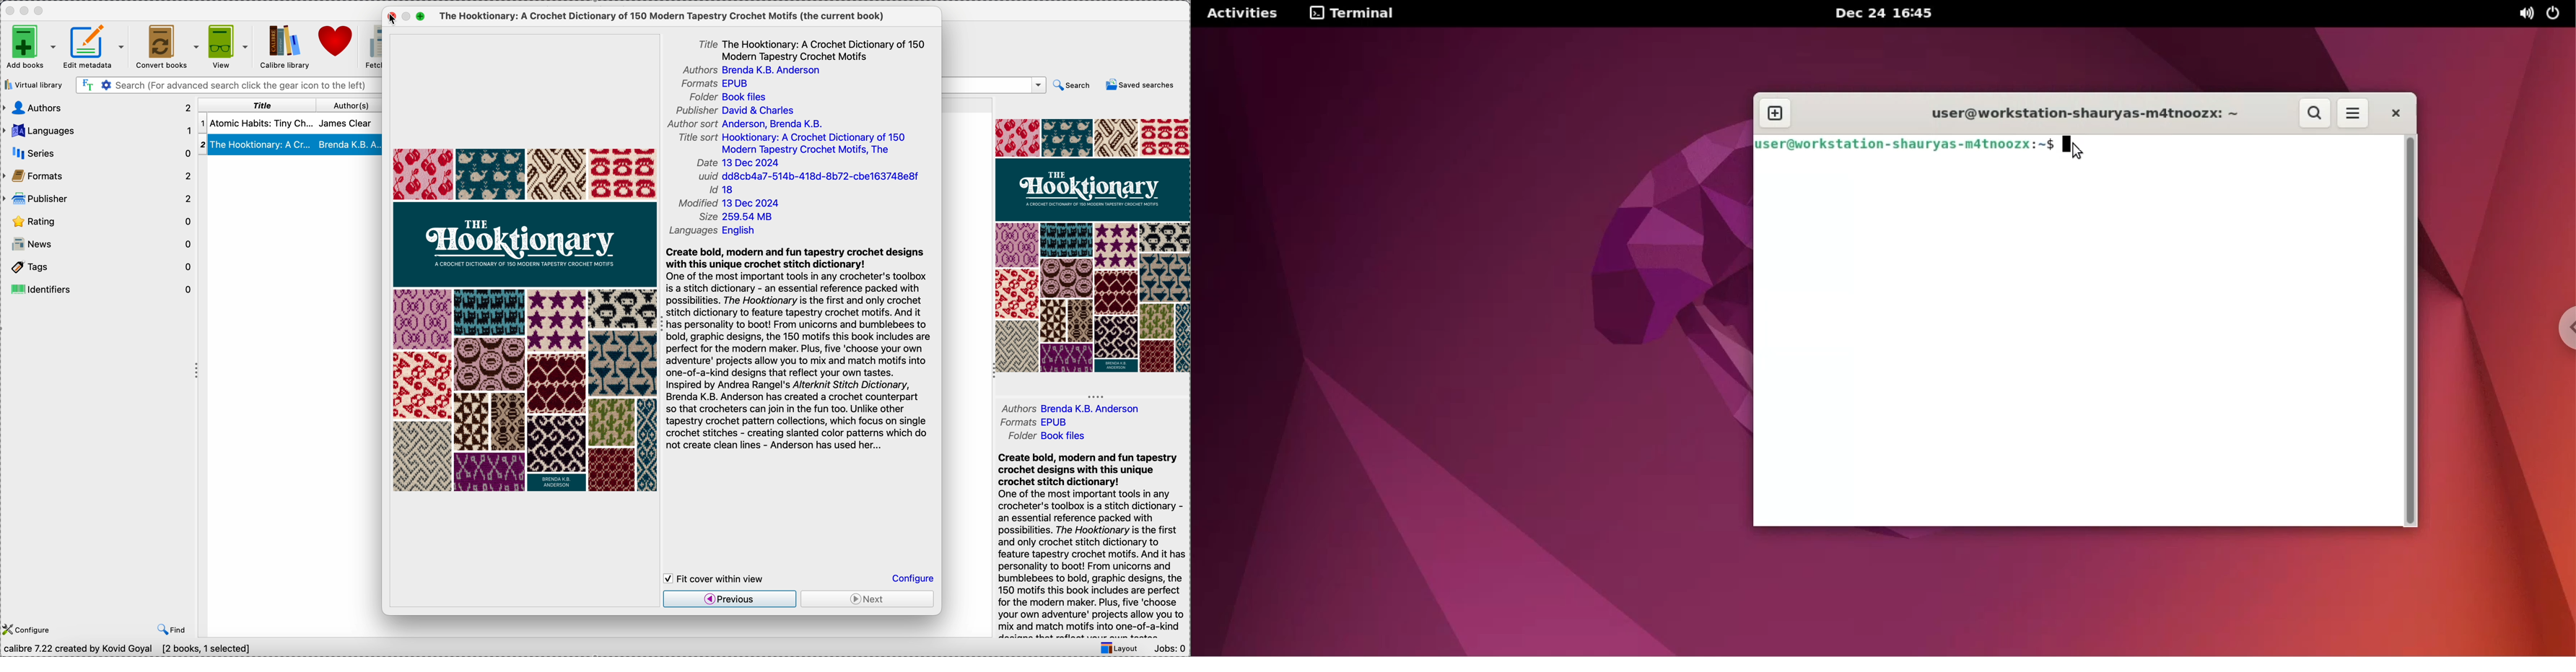 This screenshot has height=672, width=2576. Describe the element at coordinates (728, 97) in the screenshot. I see `folder Book files` at that location.